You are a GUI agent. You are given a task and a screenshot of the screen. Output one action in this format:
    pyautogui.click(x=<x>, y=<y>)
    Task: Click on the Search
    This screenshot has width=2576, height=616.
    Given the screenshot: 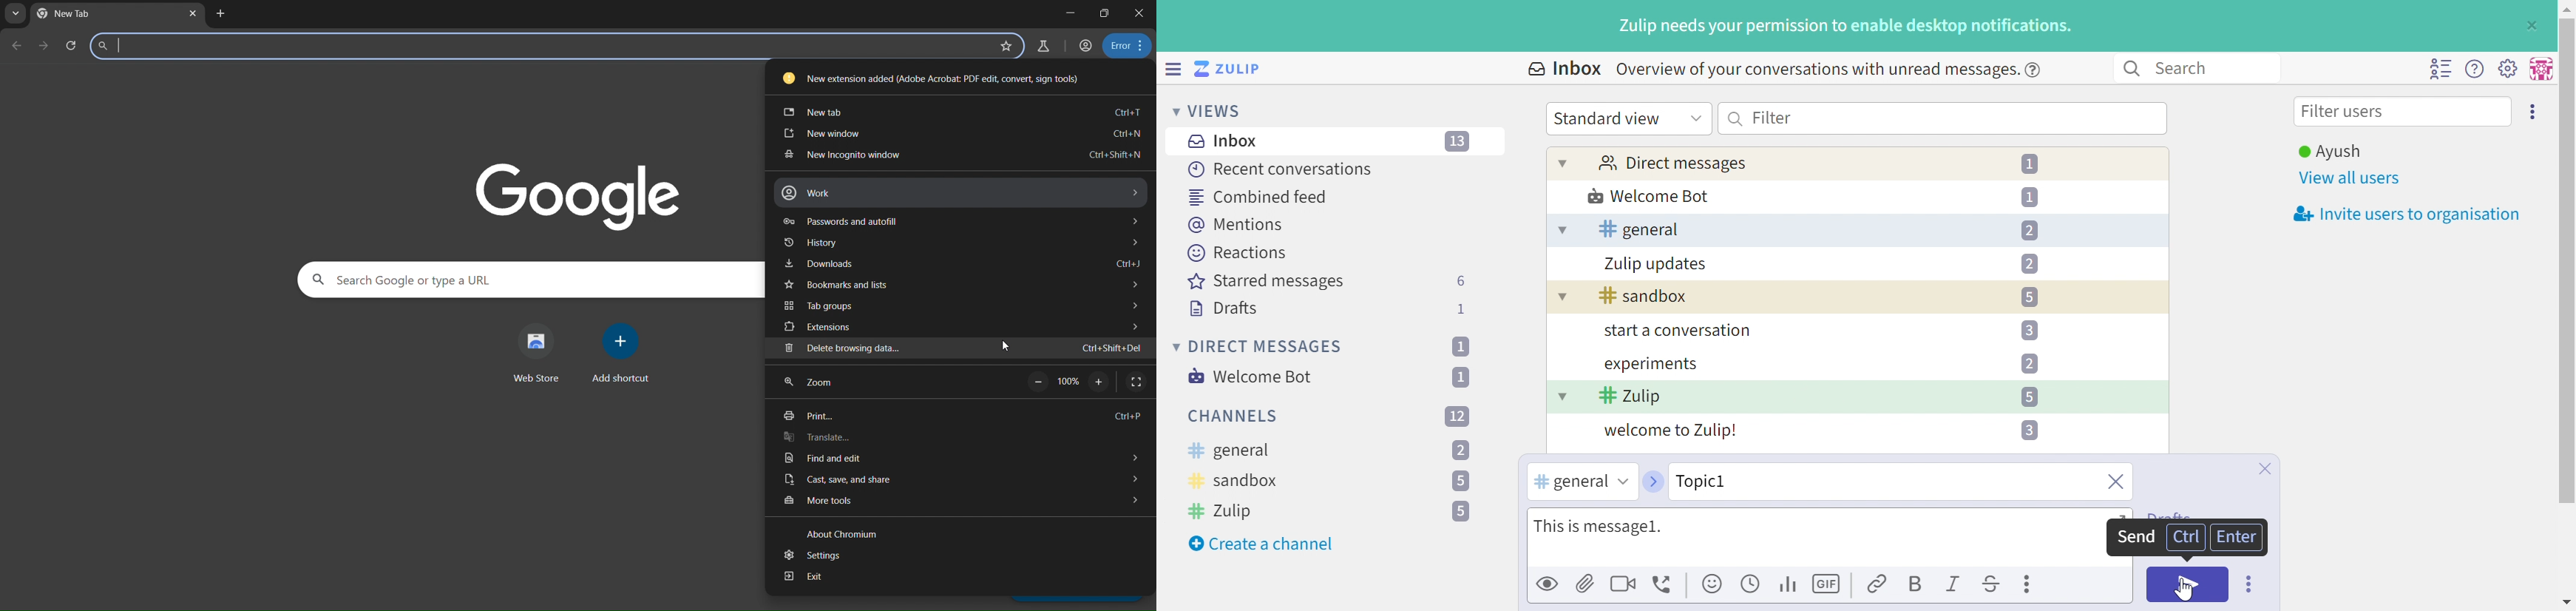 What is the action you would take?
    pyautogui.click(x=2189, y=67)
    